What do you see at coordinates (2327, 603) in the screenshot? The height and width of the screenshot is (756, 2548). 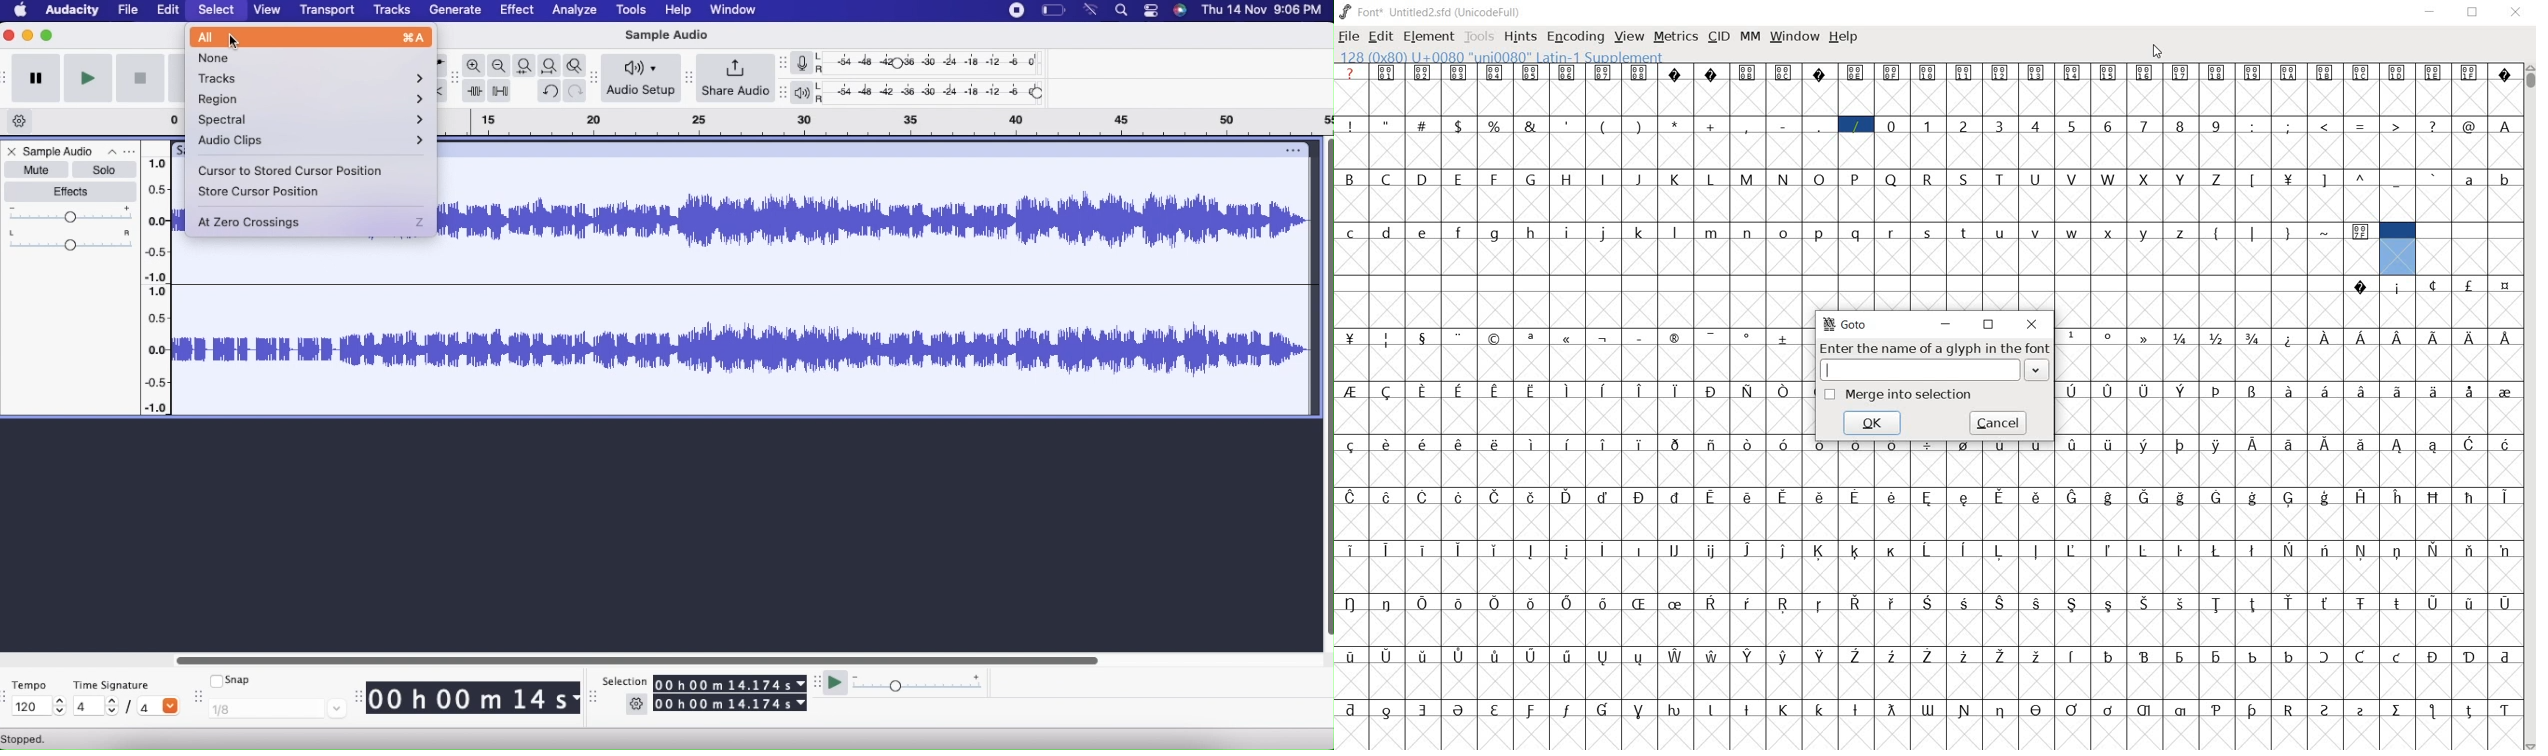 I see `Symbol` at bounding box center [2327, 603].